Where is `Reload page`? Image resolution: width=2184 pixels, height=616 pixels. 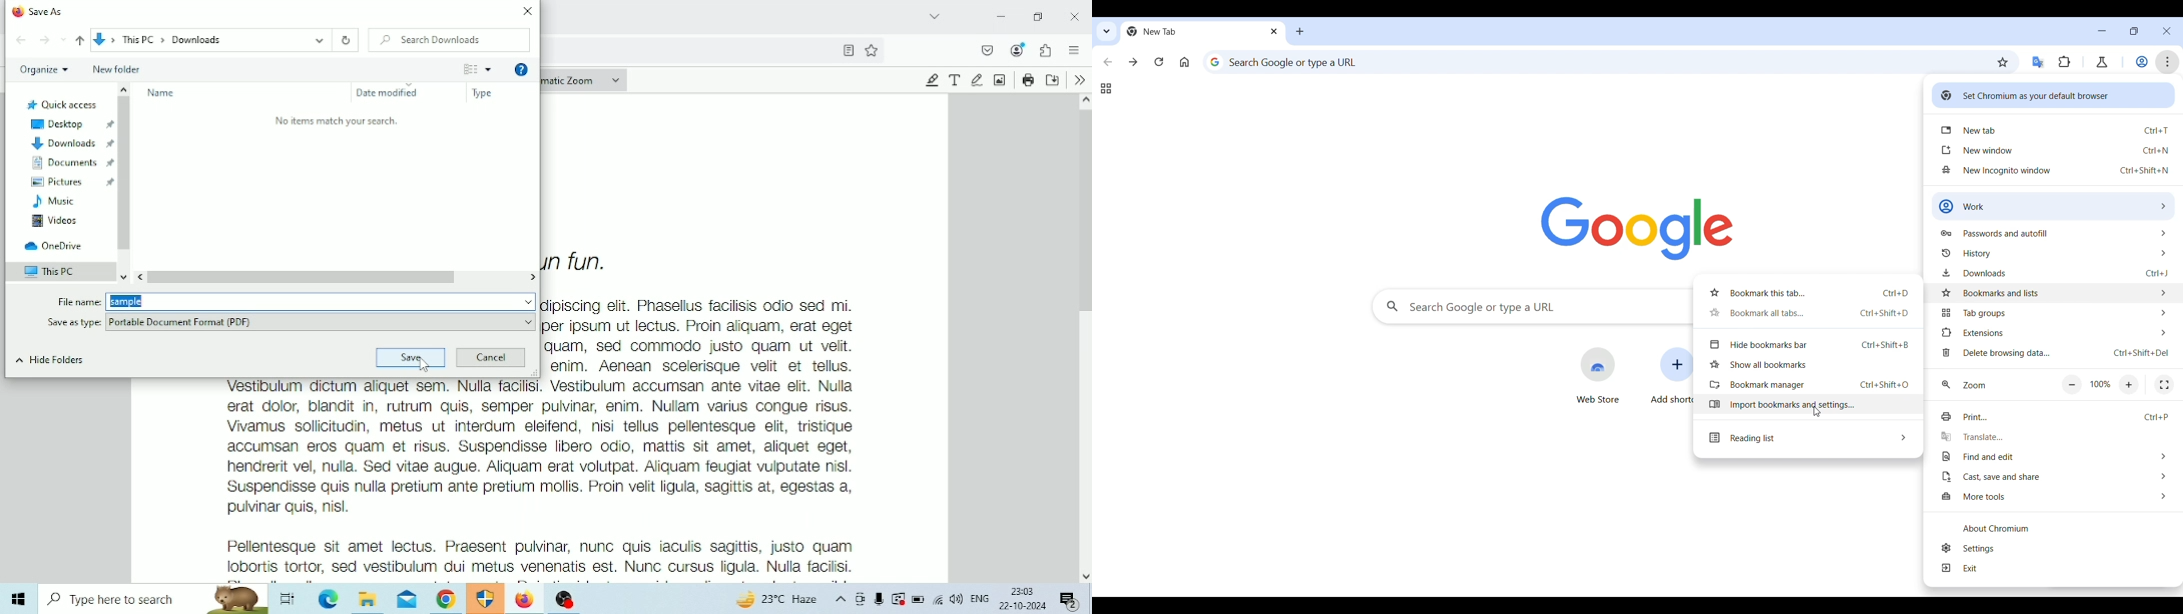 Reload page is located at coordinates (1159, 61).